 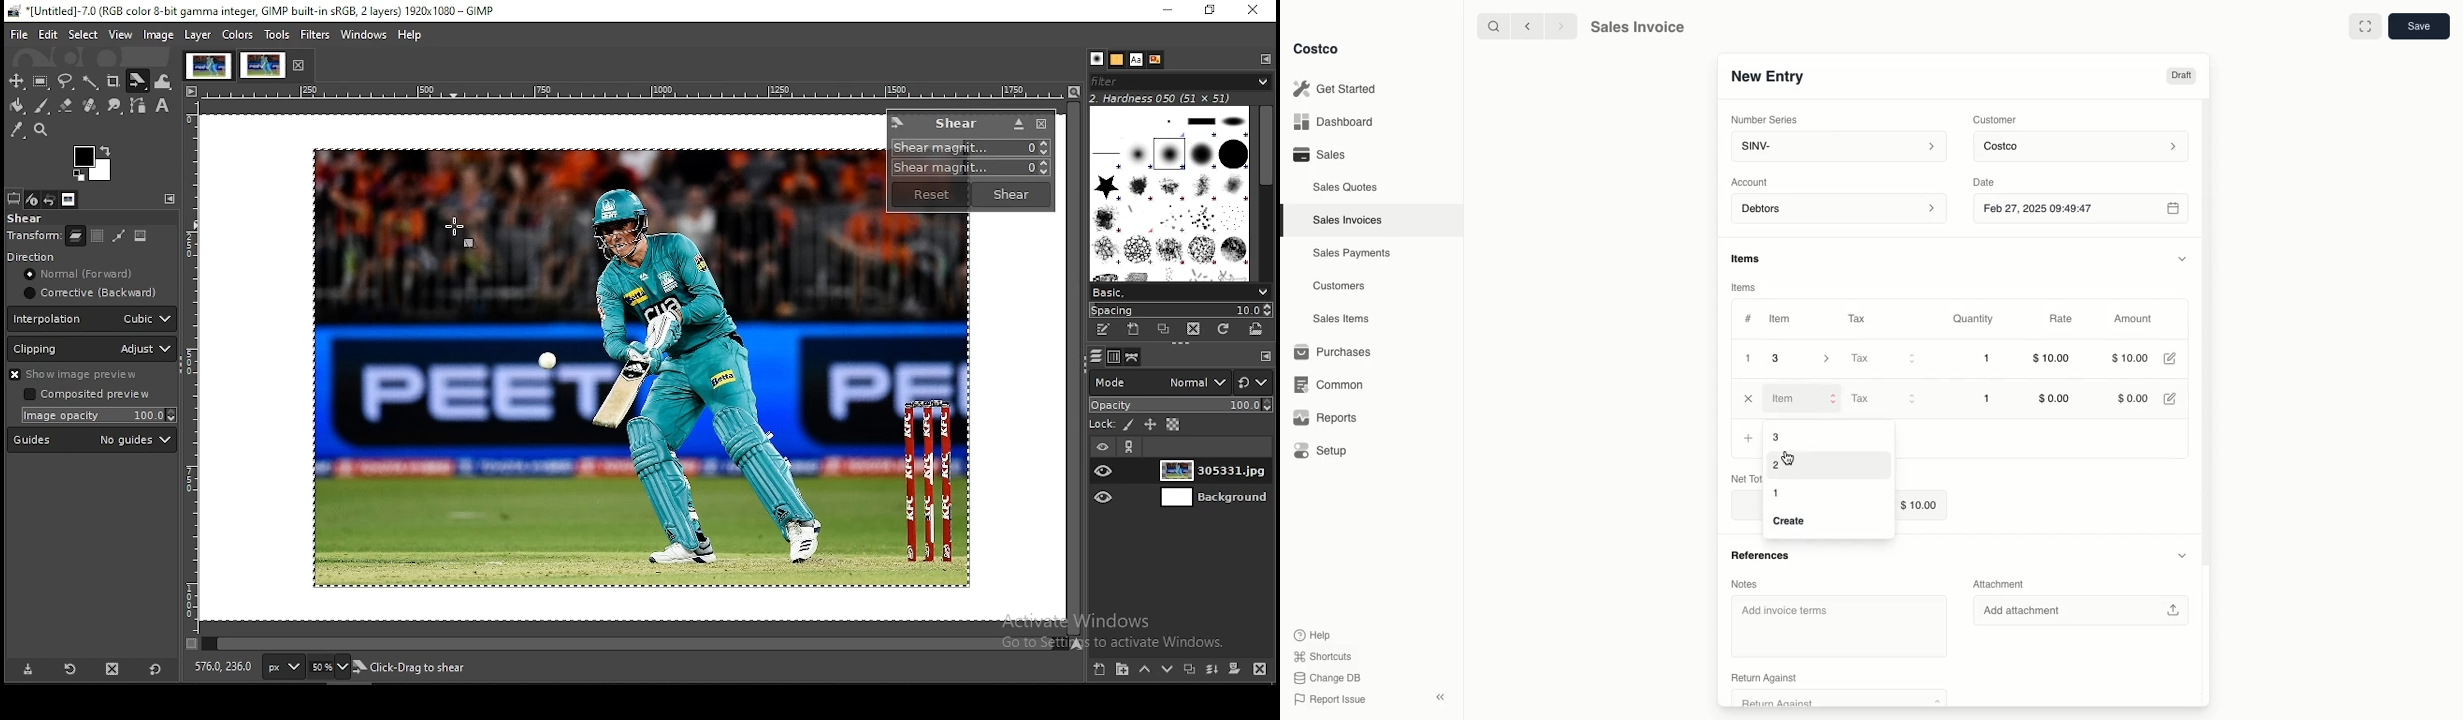 What do you see at coordinates (1924, 503) in the screenshot?
I see `$10.00` at bounding box center [1924, 503].